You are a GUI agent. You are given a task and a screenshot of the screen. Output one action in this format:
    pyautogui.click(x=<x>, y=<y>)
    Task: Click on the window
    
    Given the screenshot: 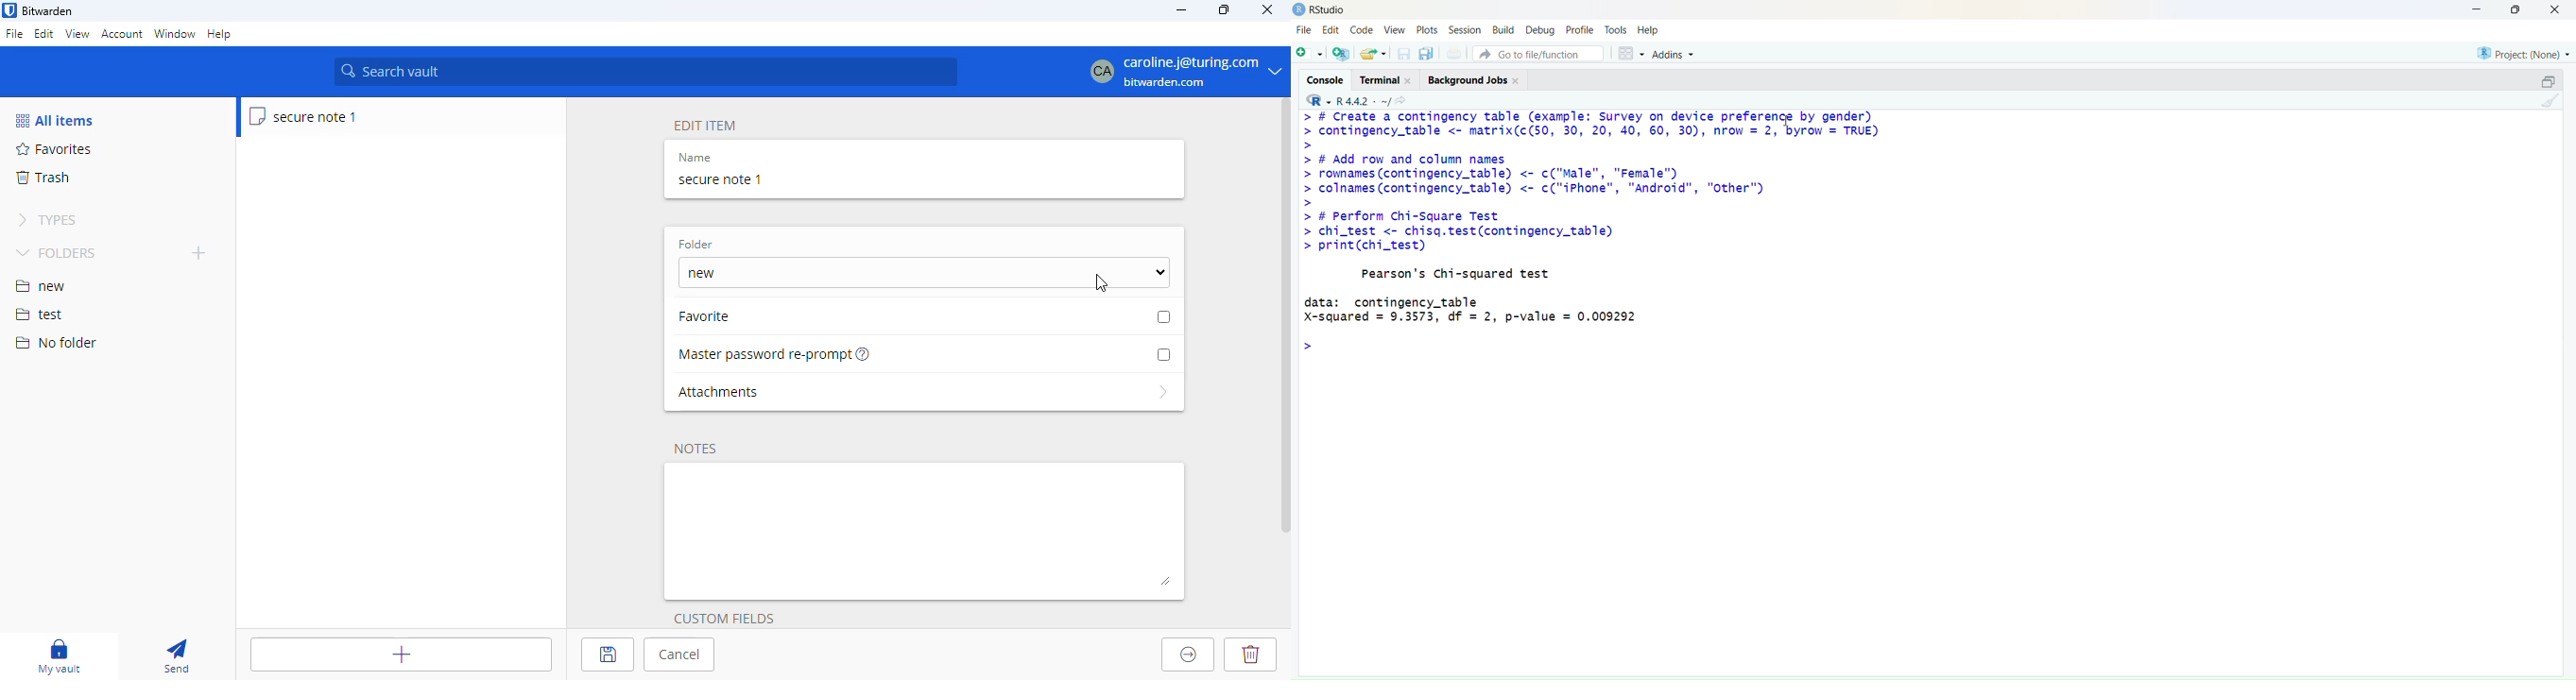 What is the action you would take?
    pyautogui.click(x=175, y=35)
    